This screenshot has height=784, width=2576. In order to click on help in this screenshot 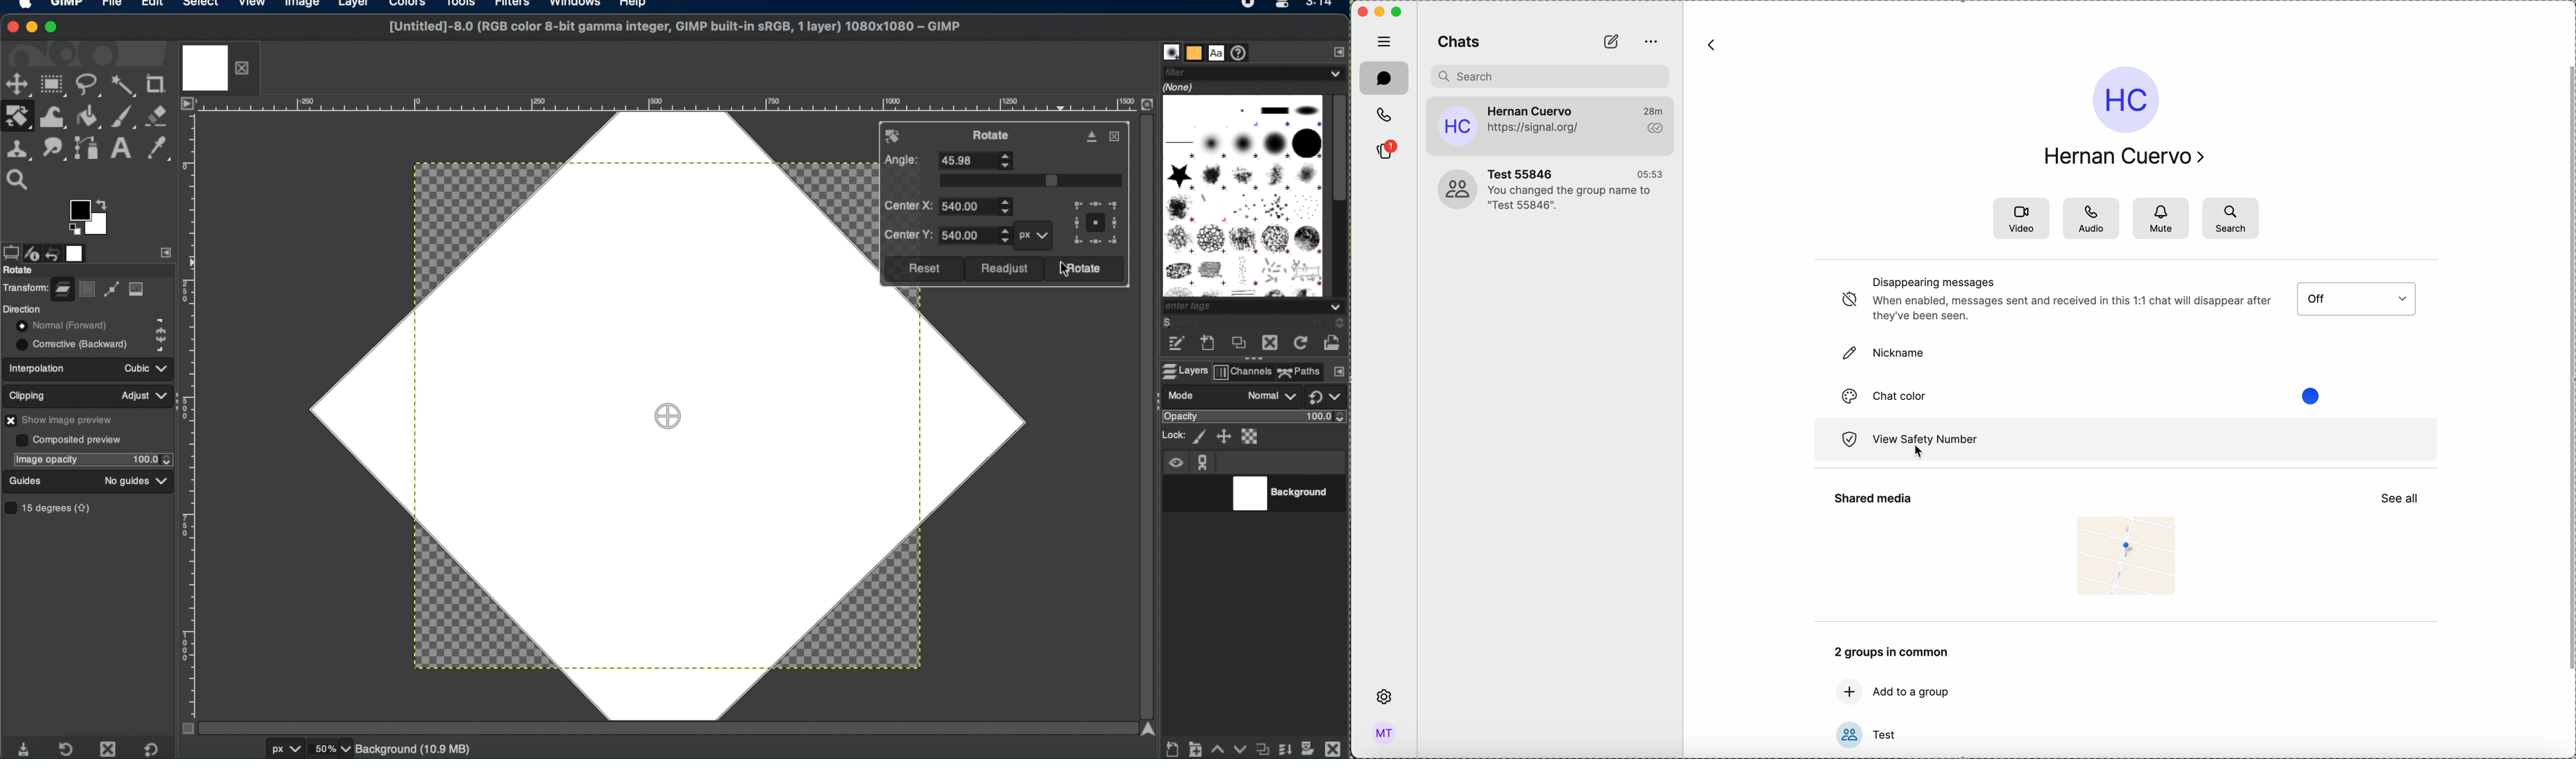, I will do `click(634, 6)`.